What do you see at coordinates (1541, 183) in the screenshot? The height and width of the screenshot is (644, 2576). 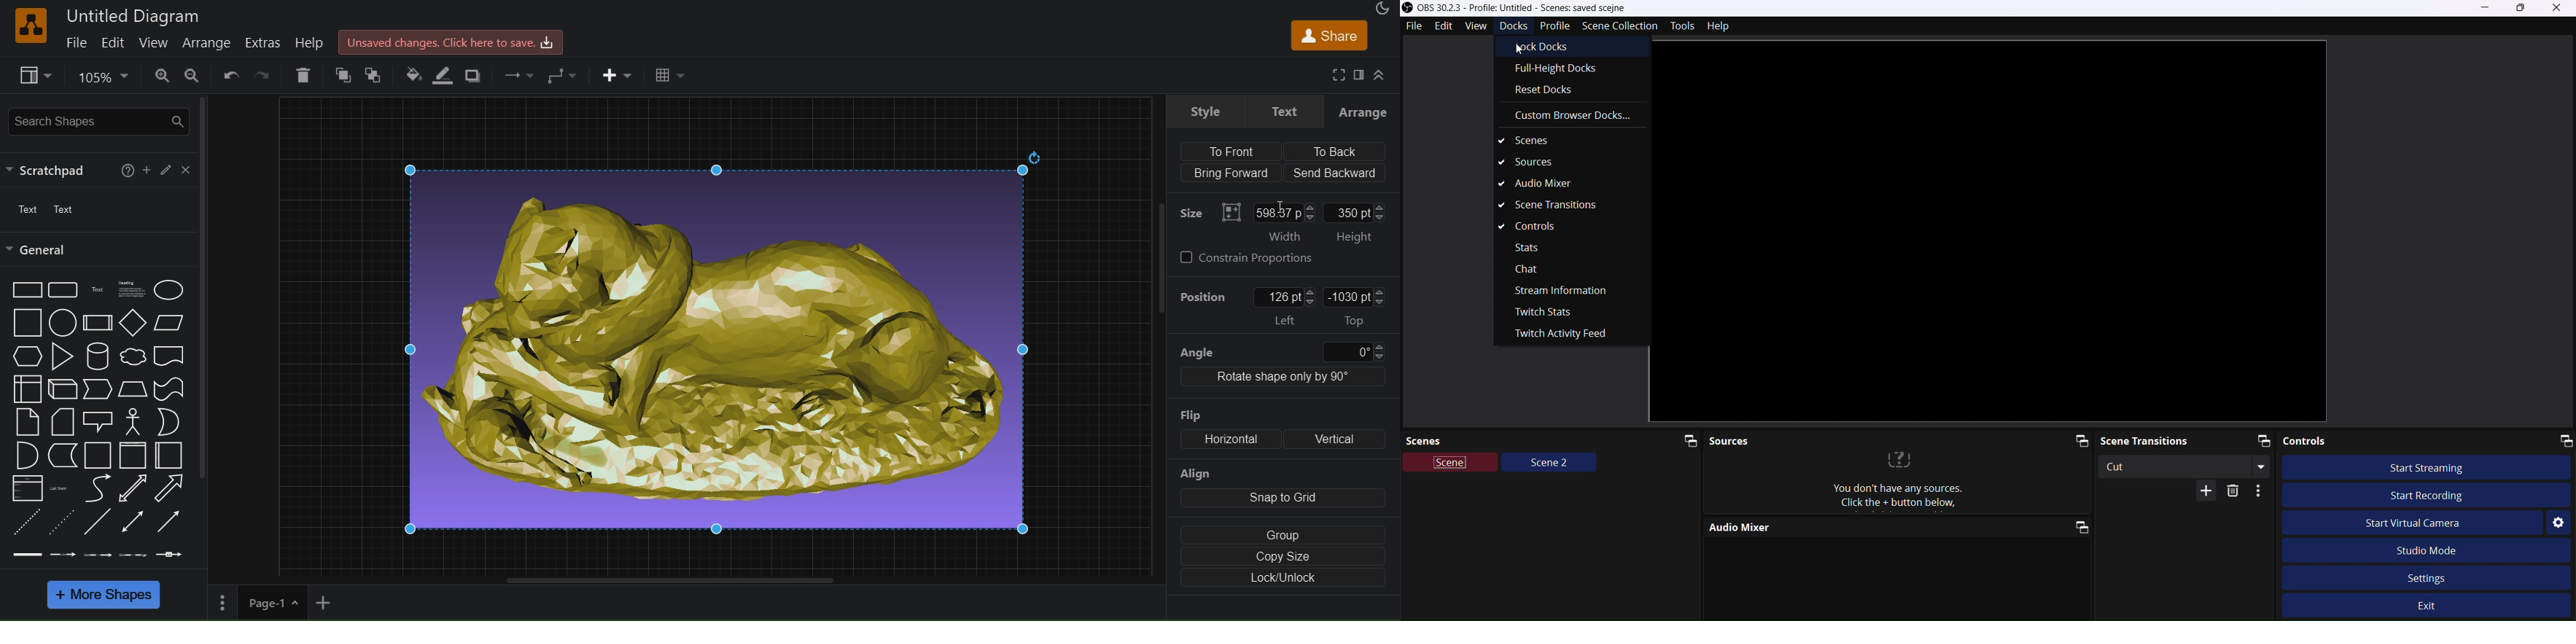 I see `Audio Mixer` at bounding box center [1541, 183].